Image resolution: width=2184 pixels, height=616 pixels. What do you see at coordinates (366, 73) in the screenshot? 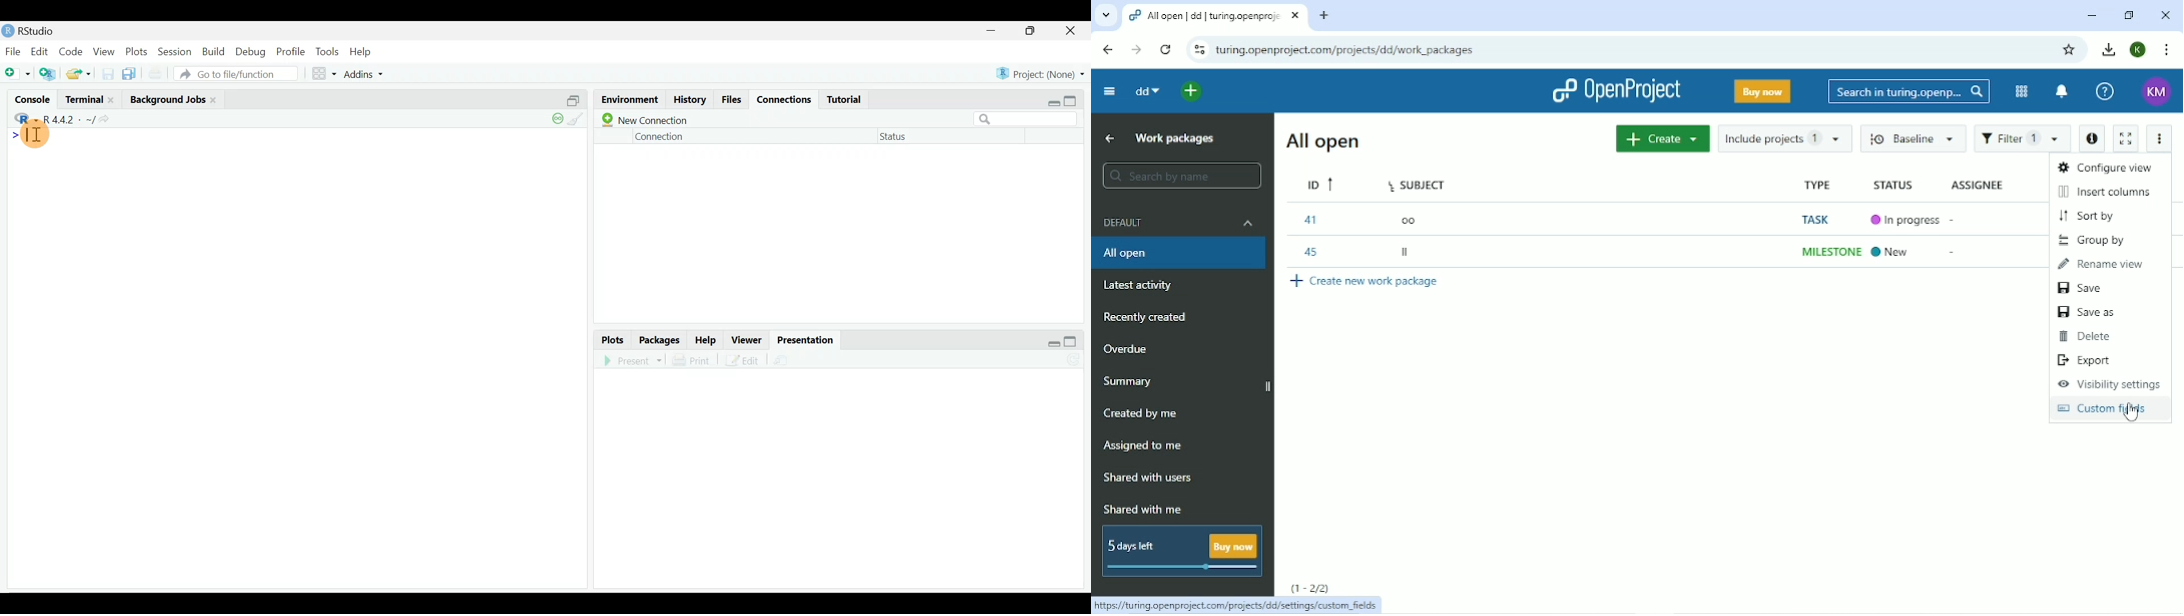
I see `Addins` at bounding box center [366, 73].